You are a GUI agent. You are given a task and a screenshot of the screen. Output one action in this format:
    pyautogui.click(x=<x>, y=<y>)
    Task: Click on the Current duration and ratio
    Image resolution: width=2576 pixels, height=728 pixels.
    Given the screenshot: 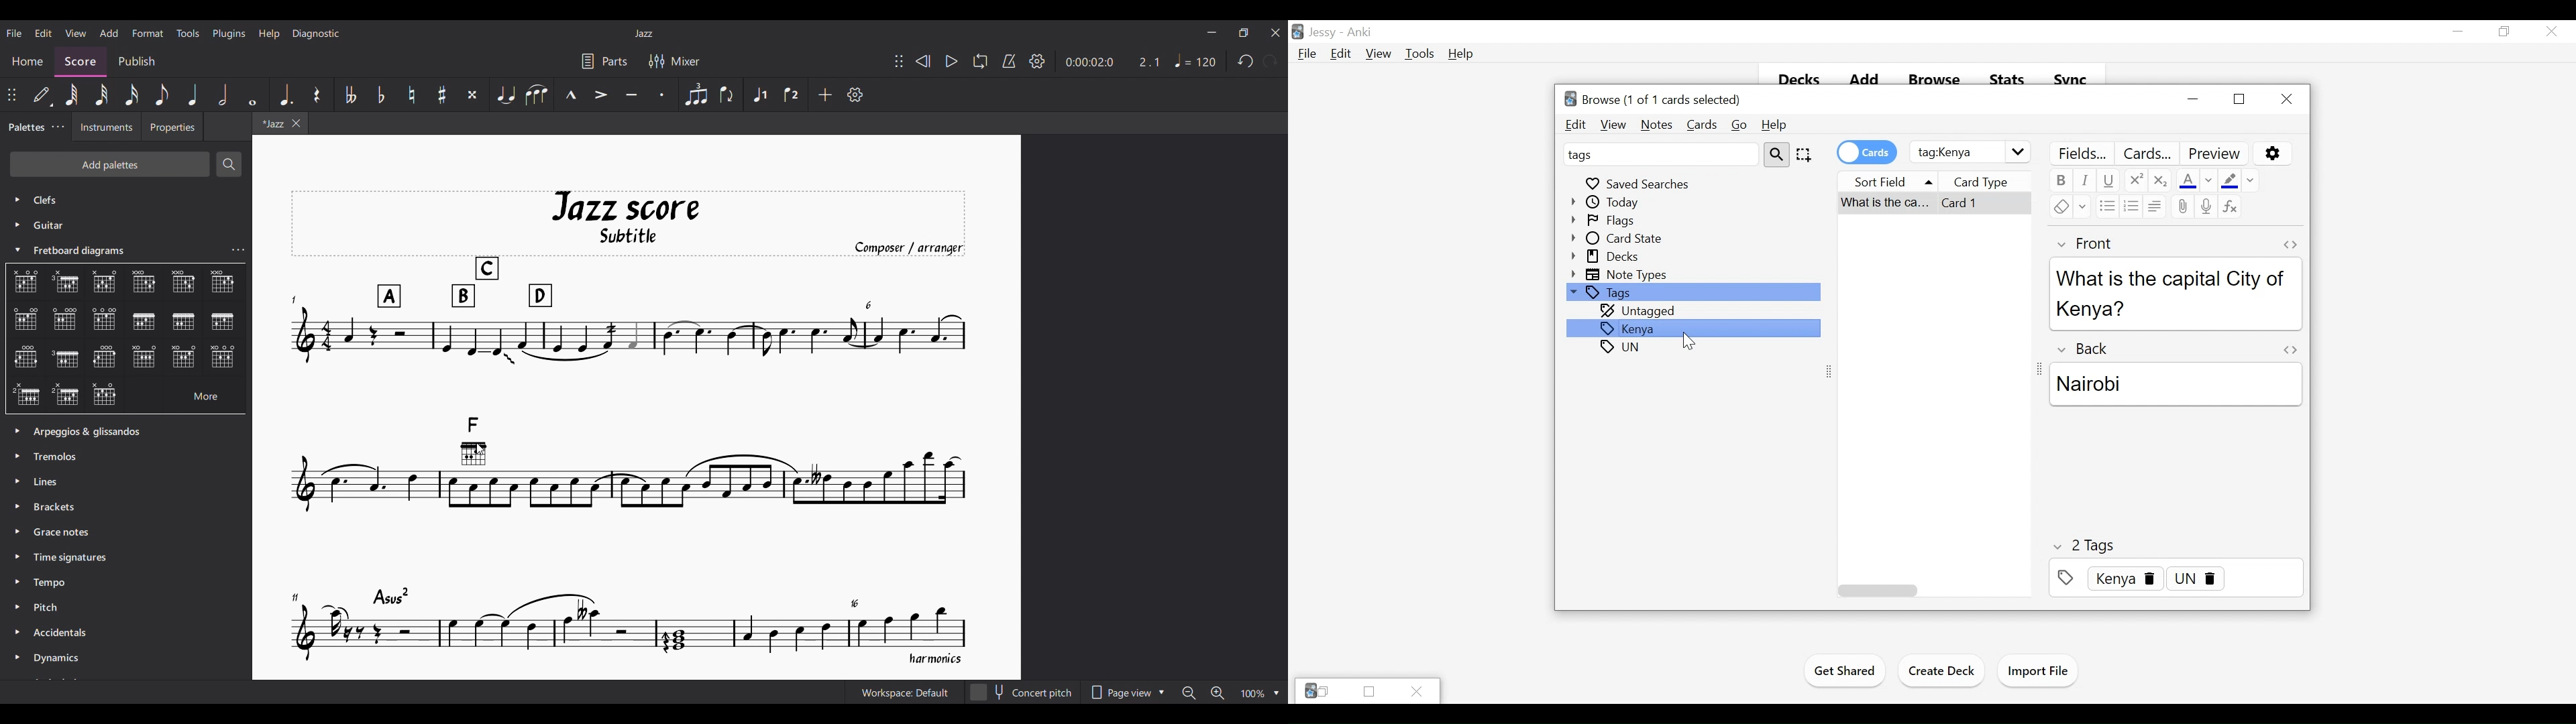 What is the action you would take?
    pyautogui.click(x=1113, y=62)
    